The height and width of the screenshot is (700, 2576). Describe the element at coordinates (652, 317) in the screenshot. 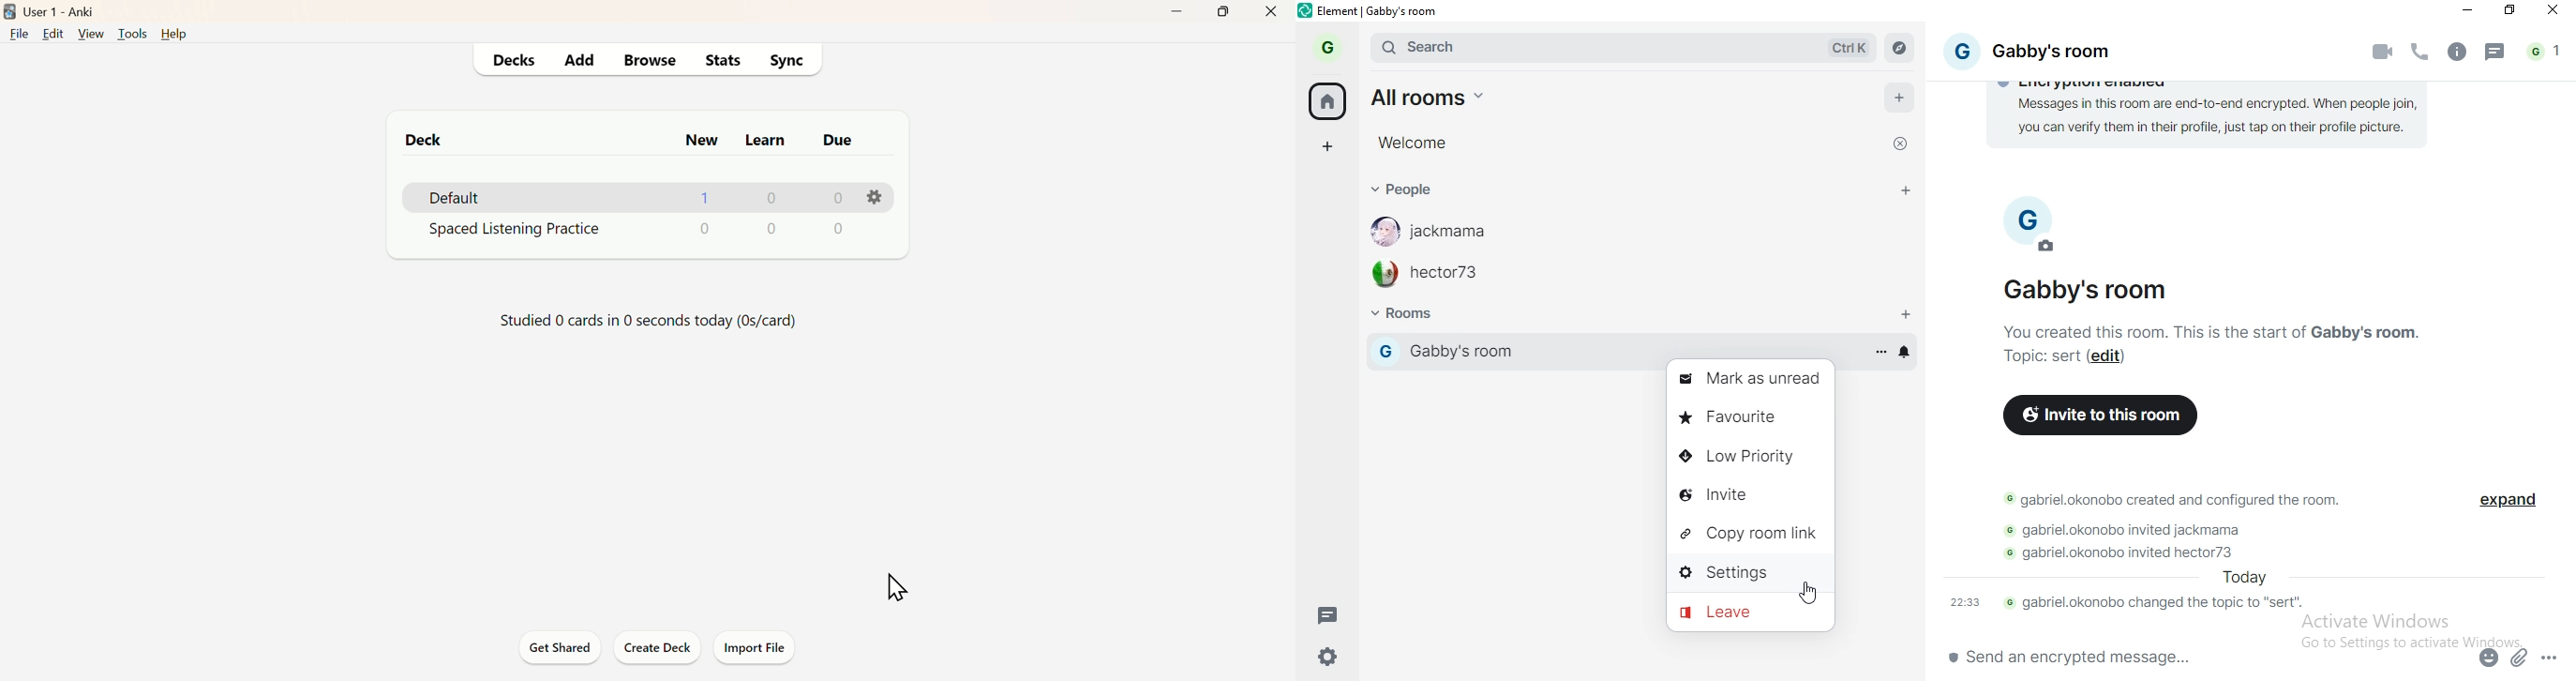

I see `` at that location.